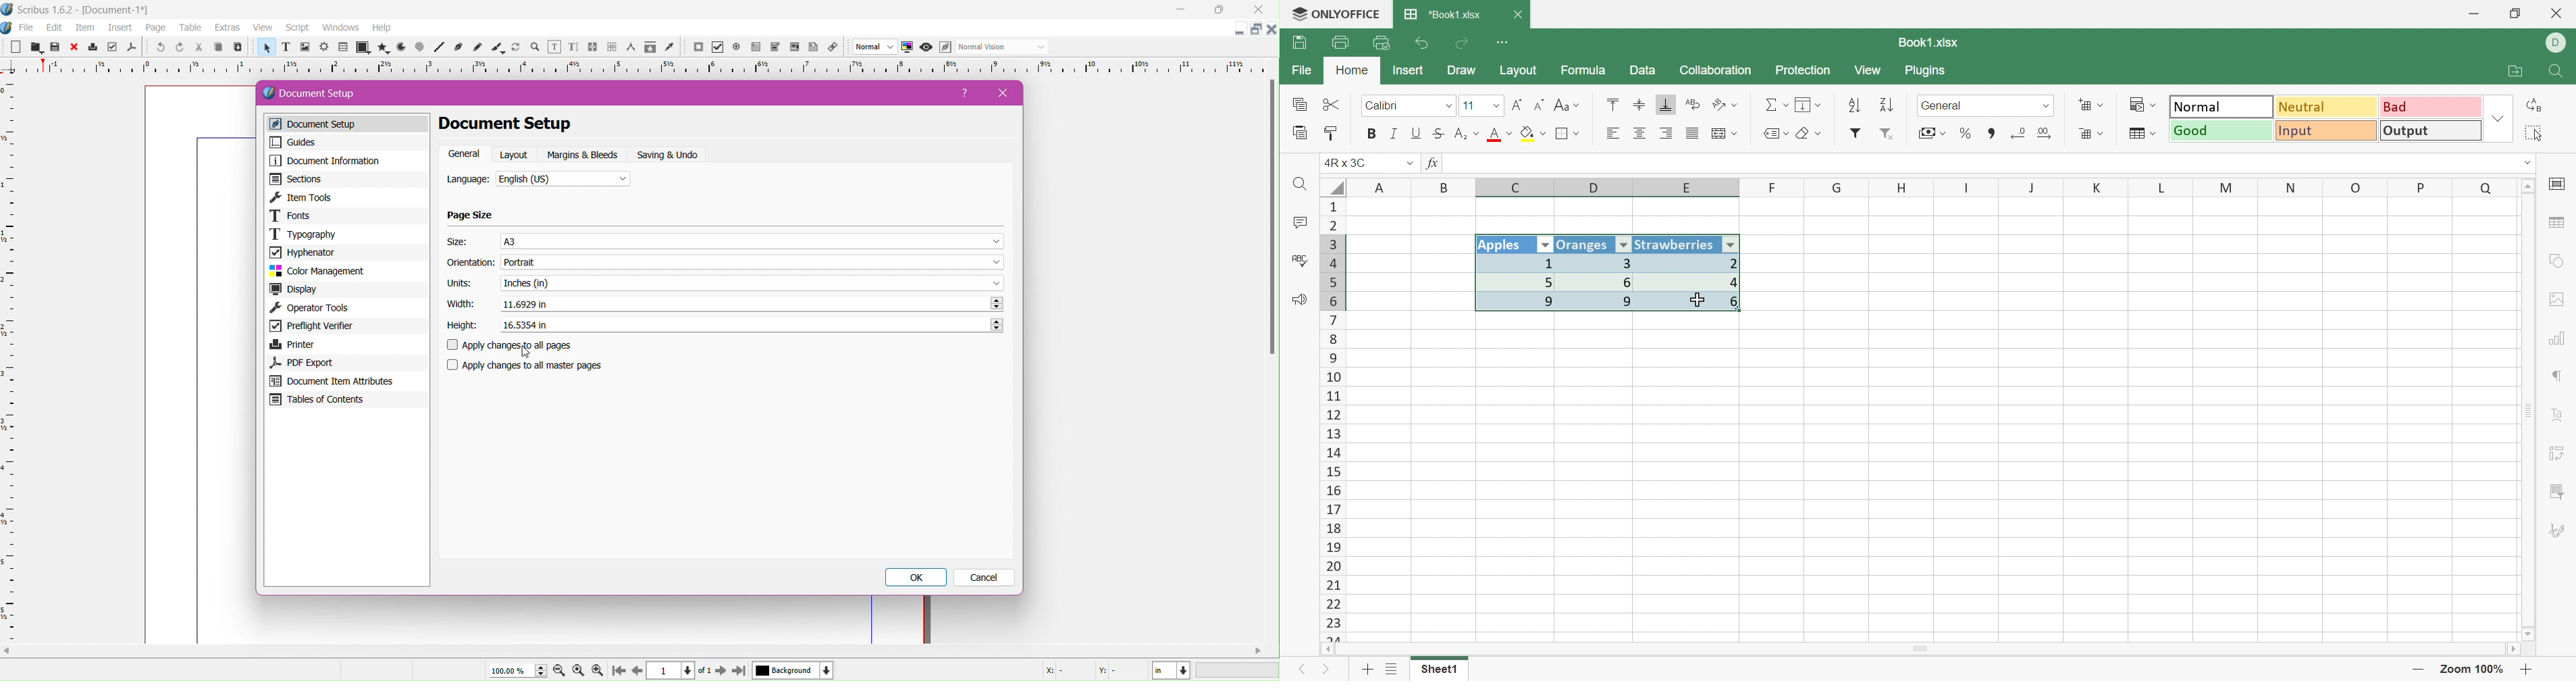 The height and width of the screenshot is (700, 2576). Describe the element at coordinates (285, 49) in the screenshot. I see `text frame` at that location.